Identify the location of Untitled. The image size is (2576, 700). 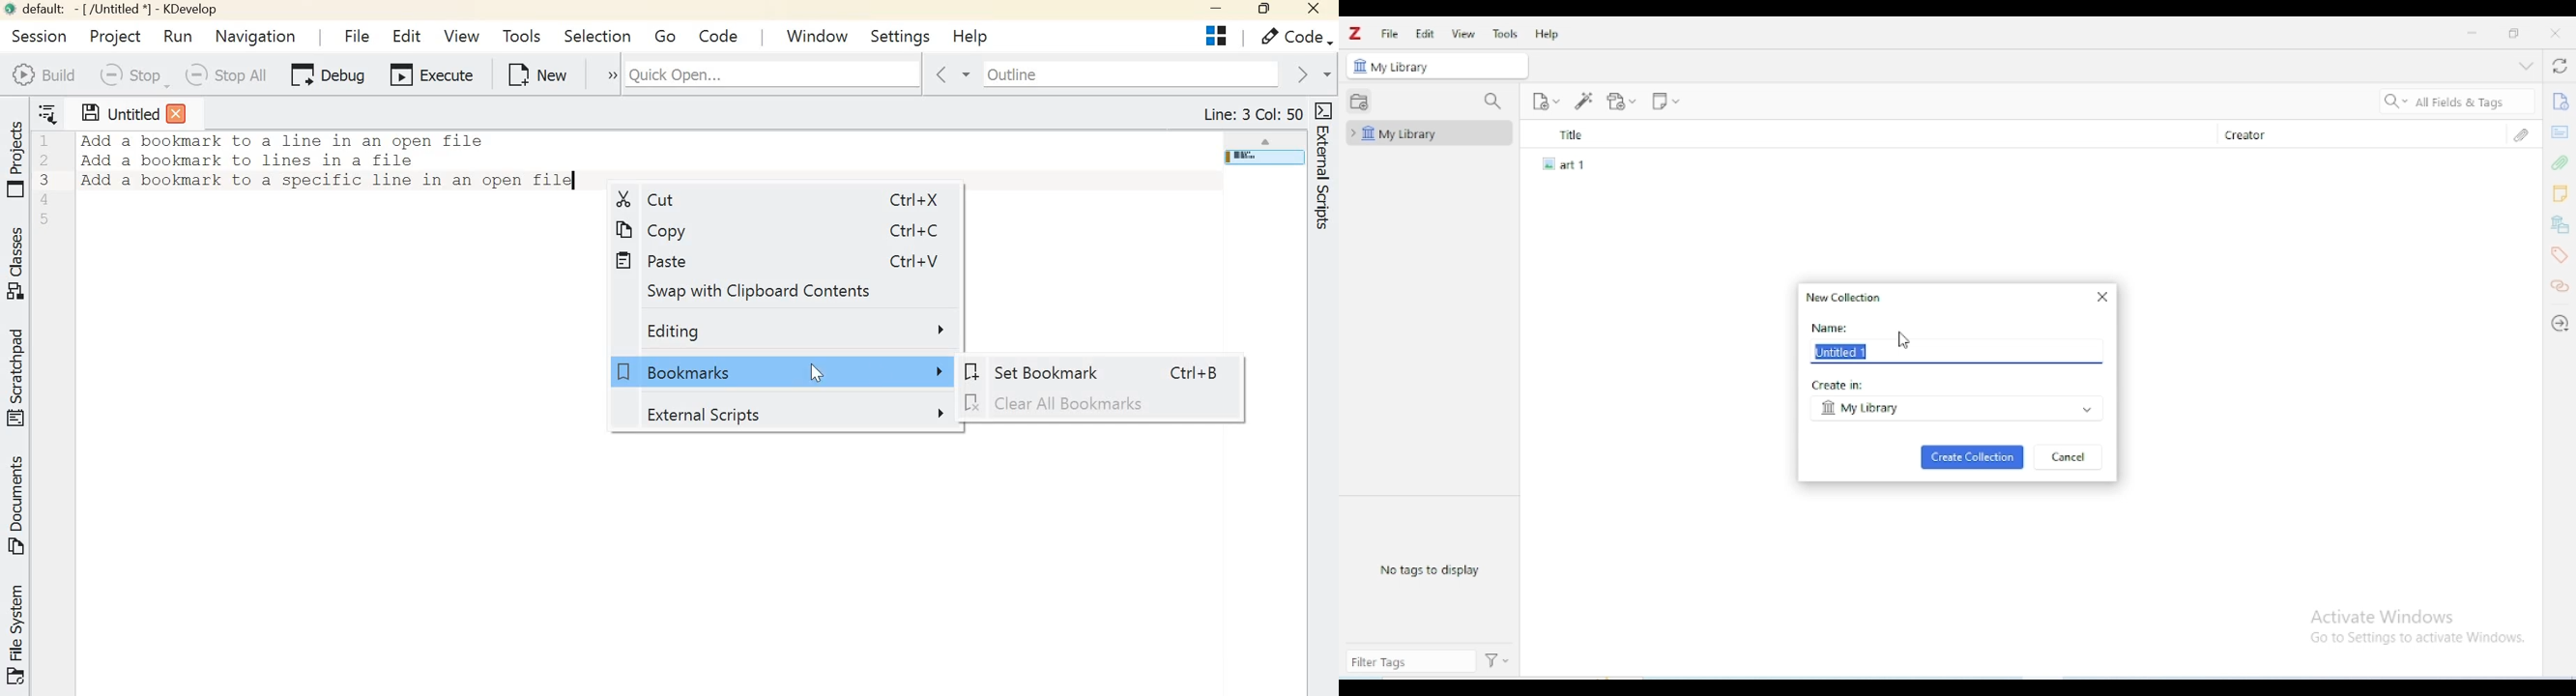
(133, 113).